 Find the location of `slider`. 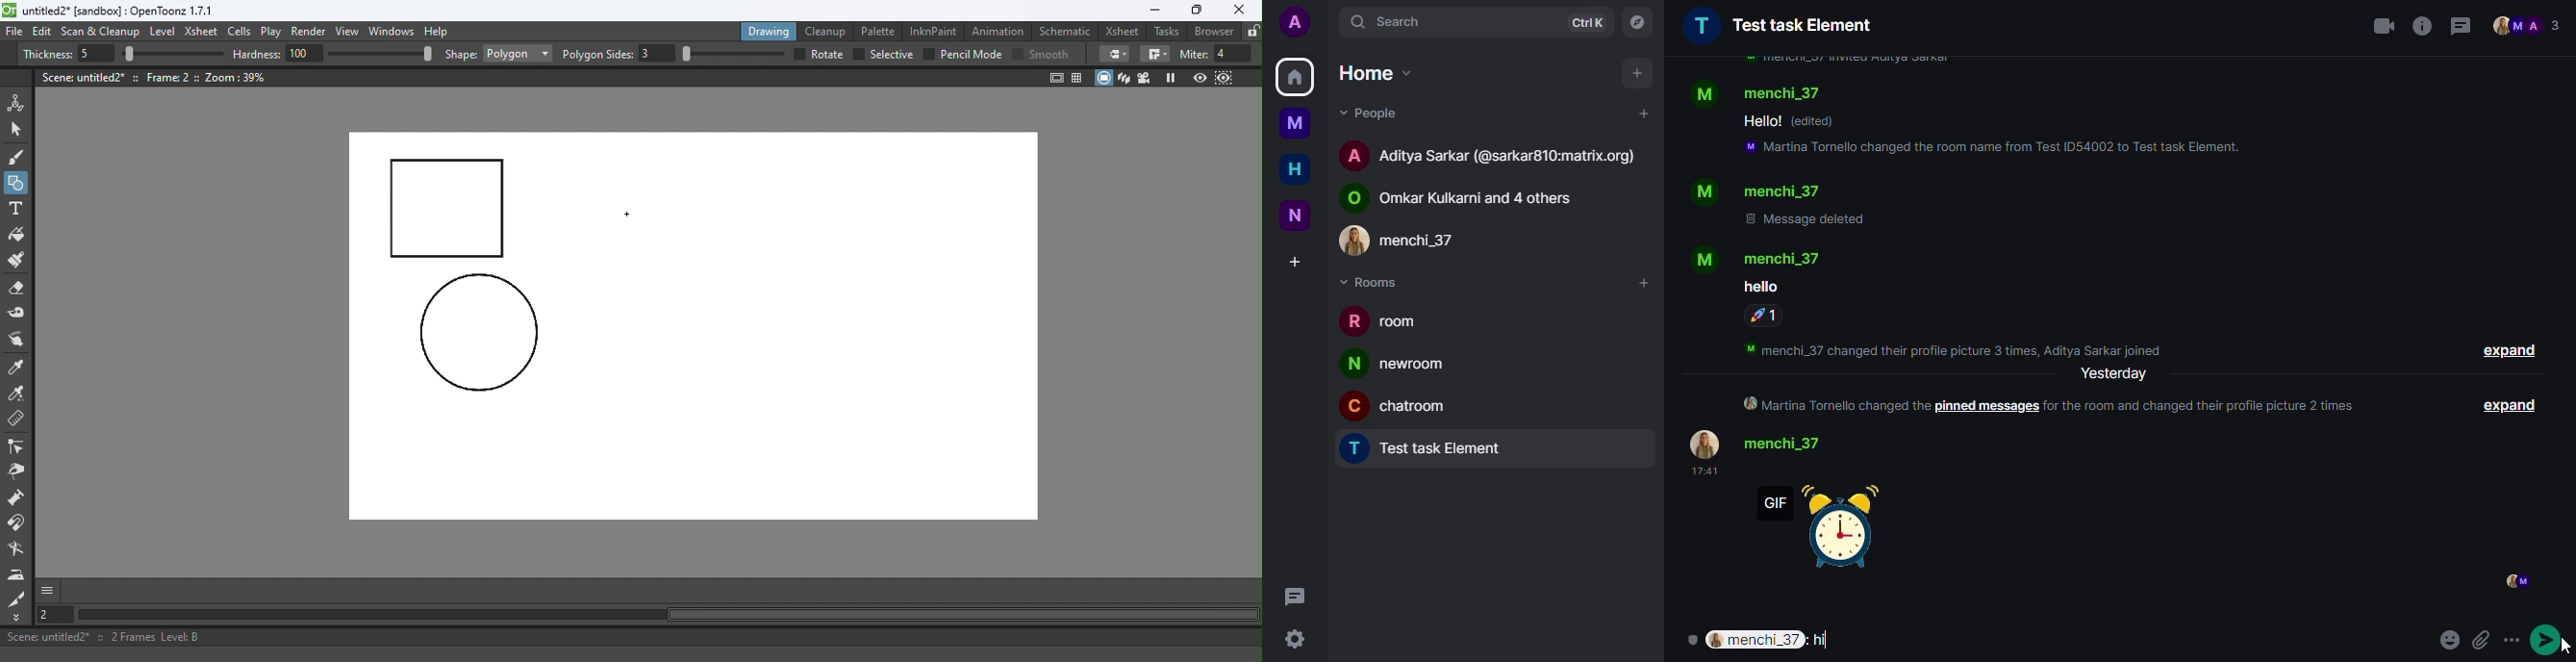

slider is located at coordinates (173, 55).